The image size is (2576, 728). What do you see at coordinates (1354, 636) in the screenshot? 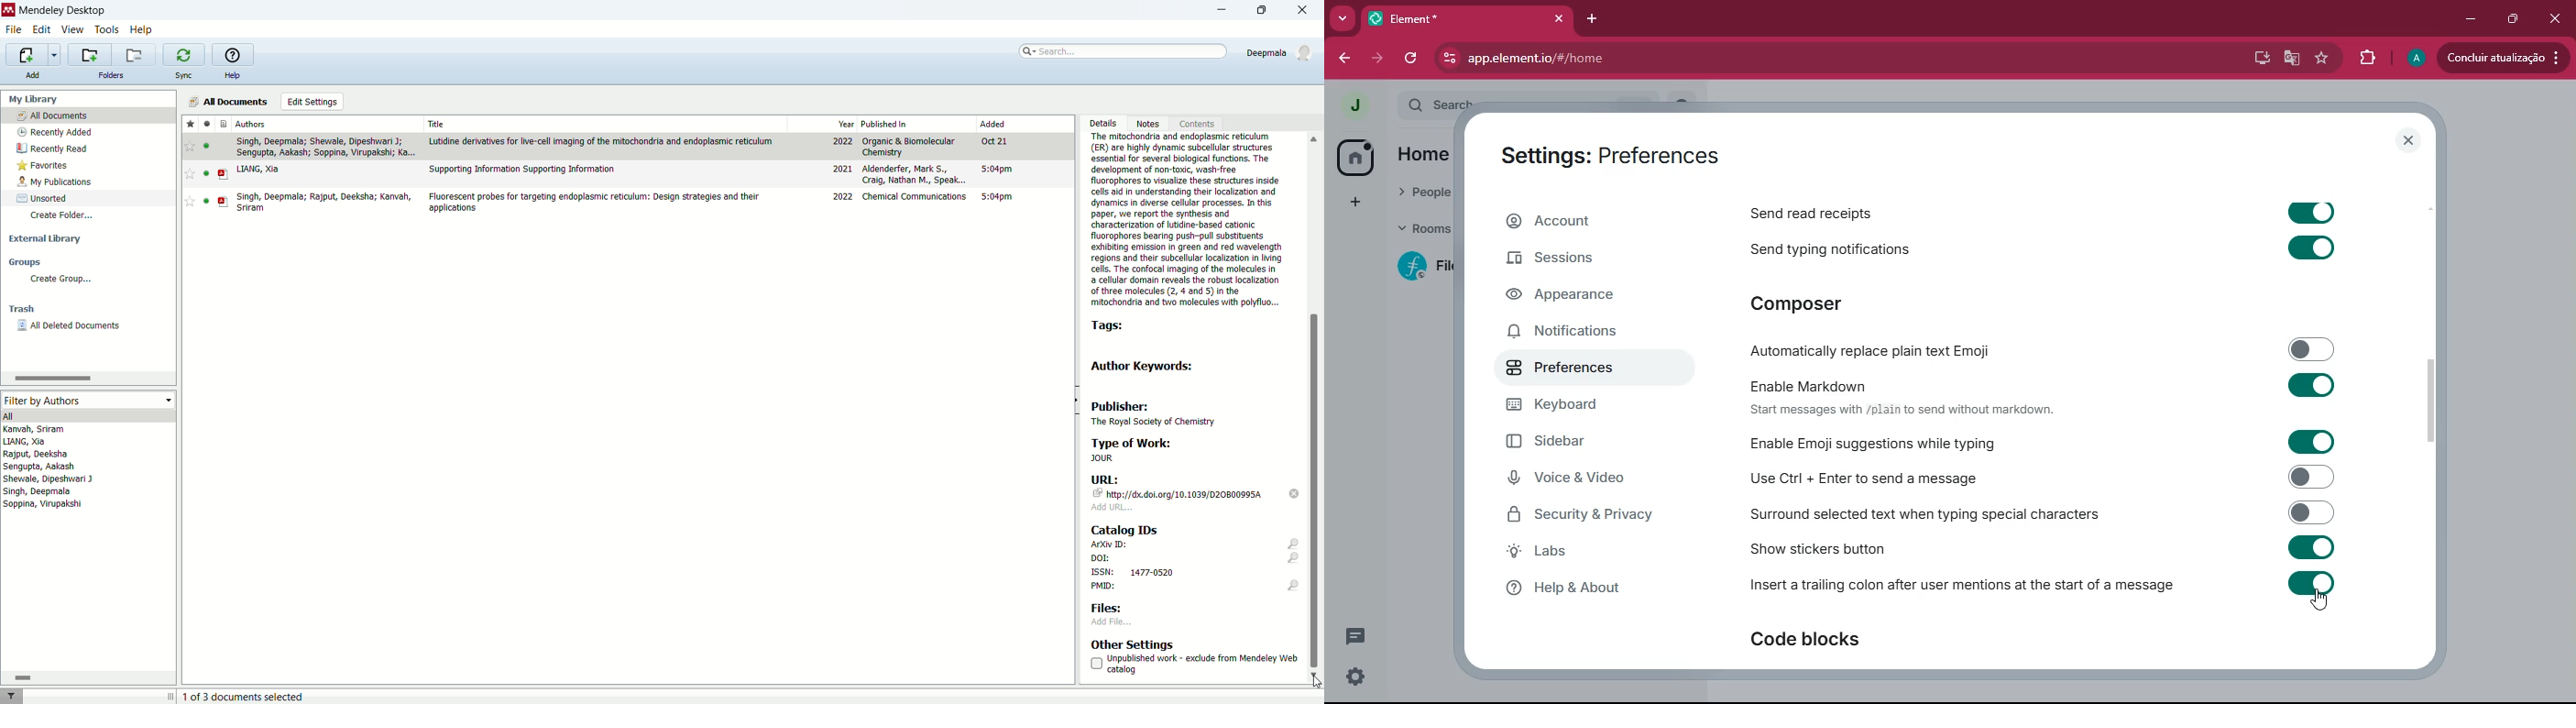
I see `conversation ` at bounding box center [1354, 636].